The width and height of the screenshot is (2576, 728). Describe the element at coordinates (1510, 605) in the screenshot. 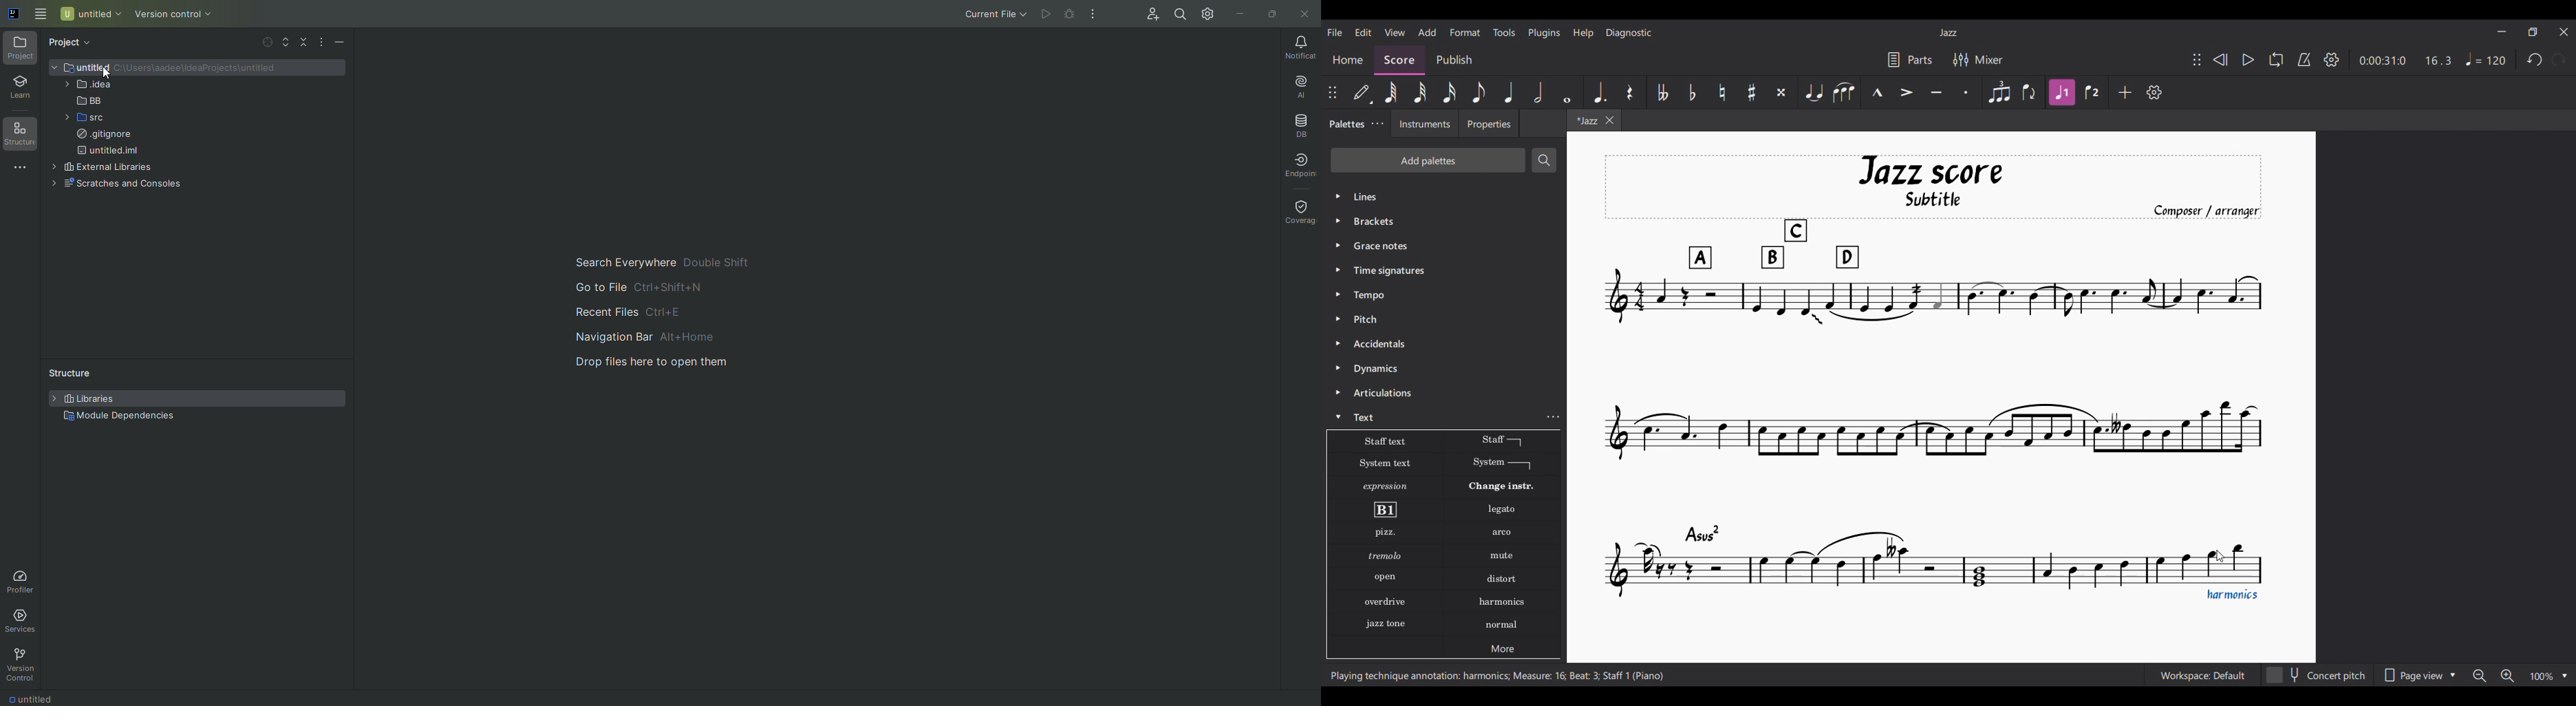

I see `Harmonics` at that location.